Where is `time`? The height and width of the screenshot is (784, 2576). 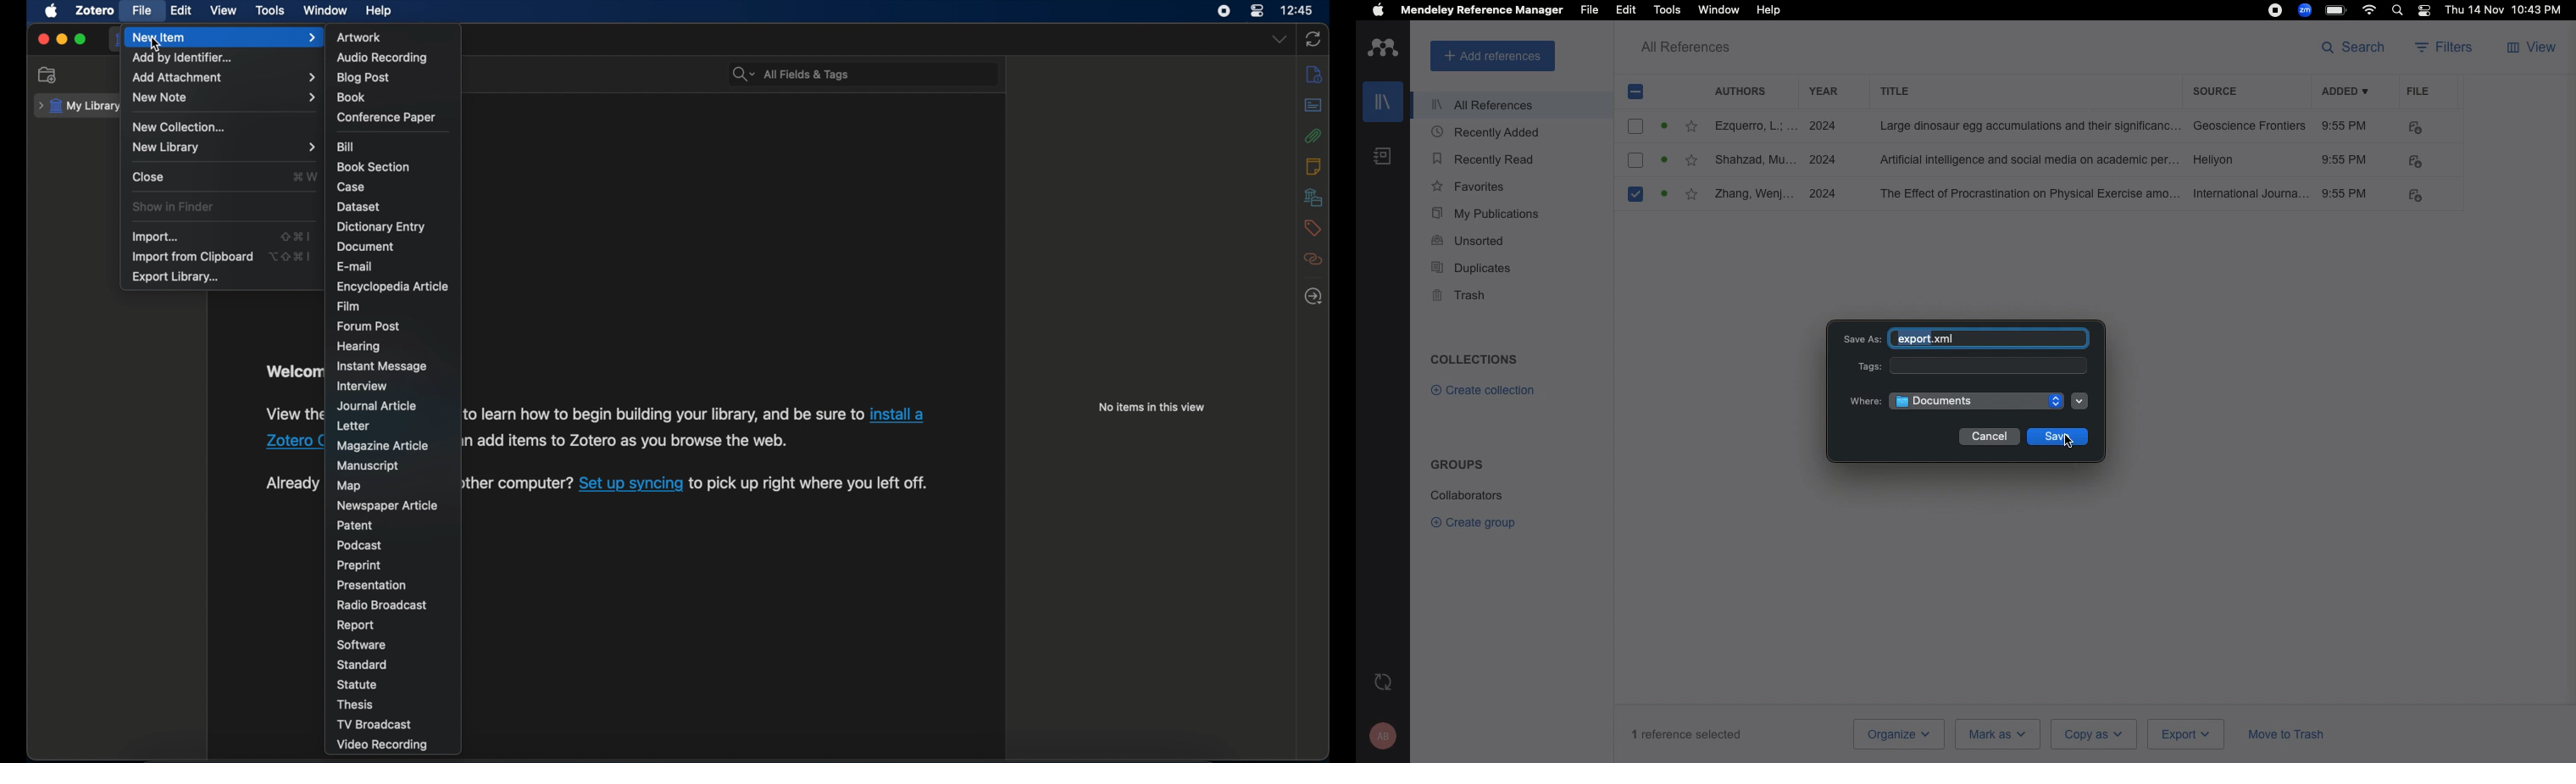
time is located at coordinates (1297, 9).